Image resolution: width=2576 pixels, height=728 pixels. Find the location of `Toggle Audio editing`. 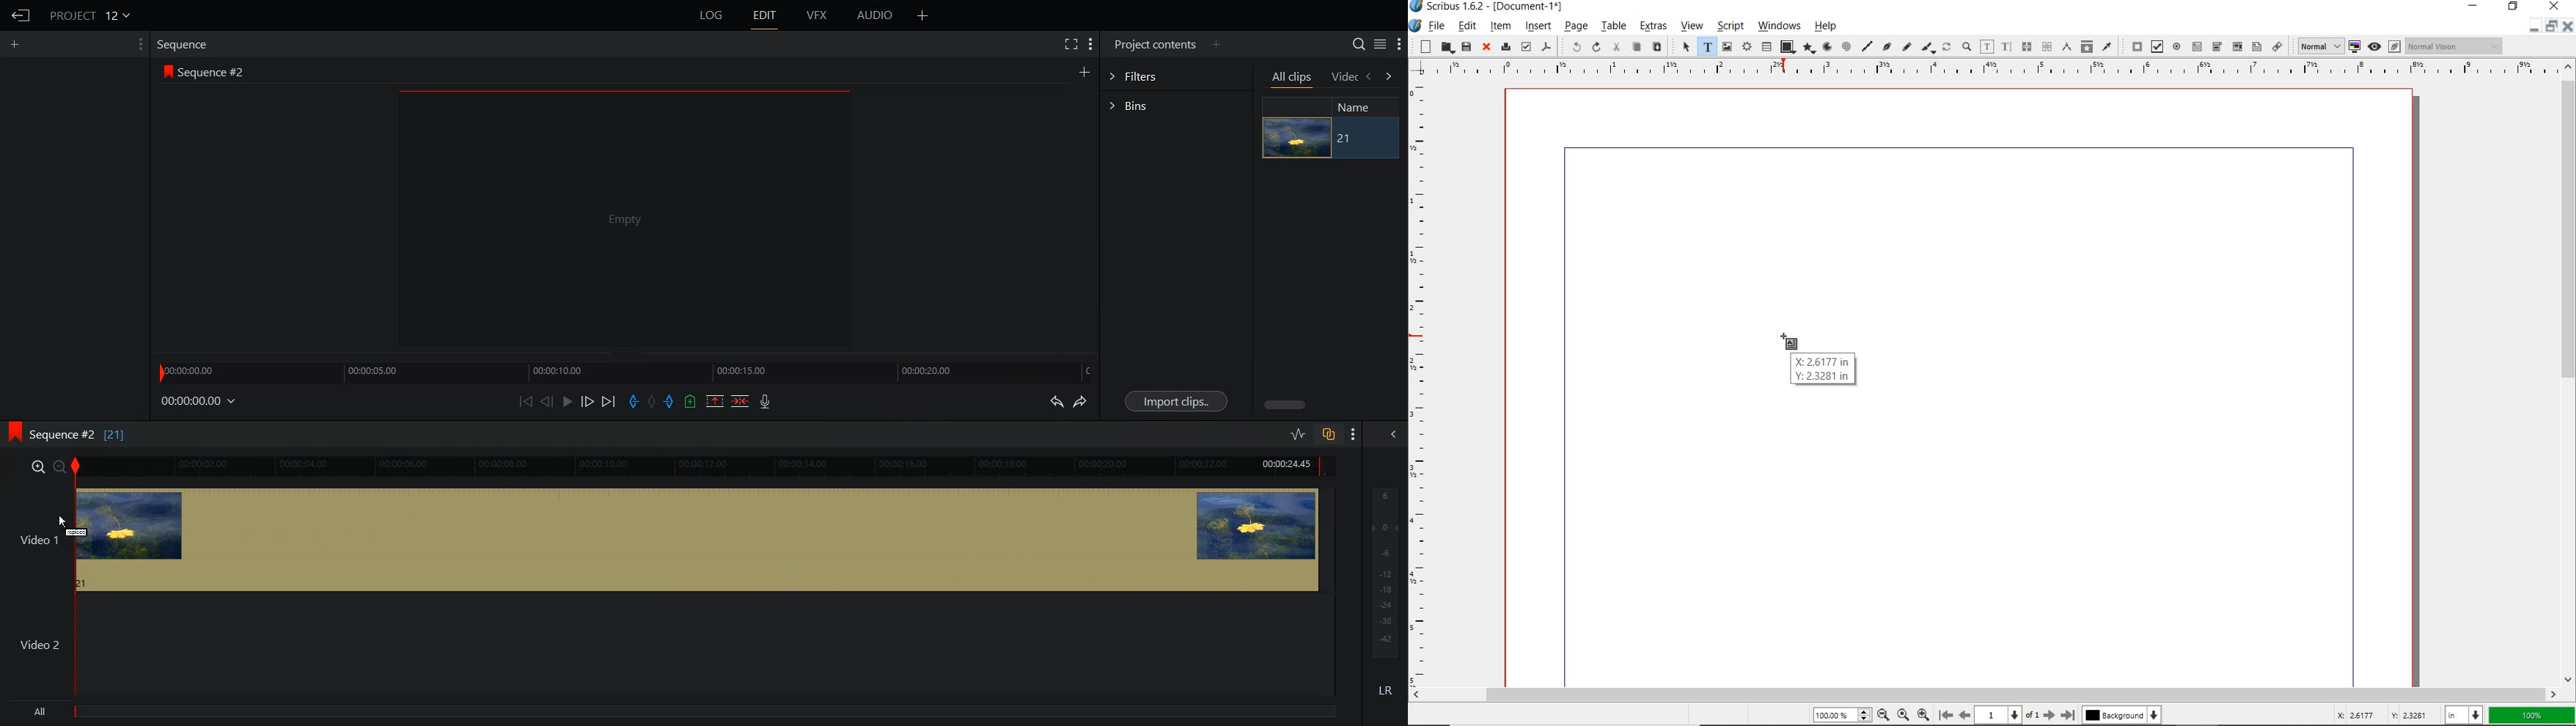

Toggle Audio editing is located at coordinates (1299, 433).